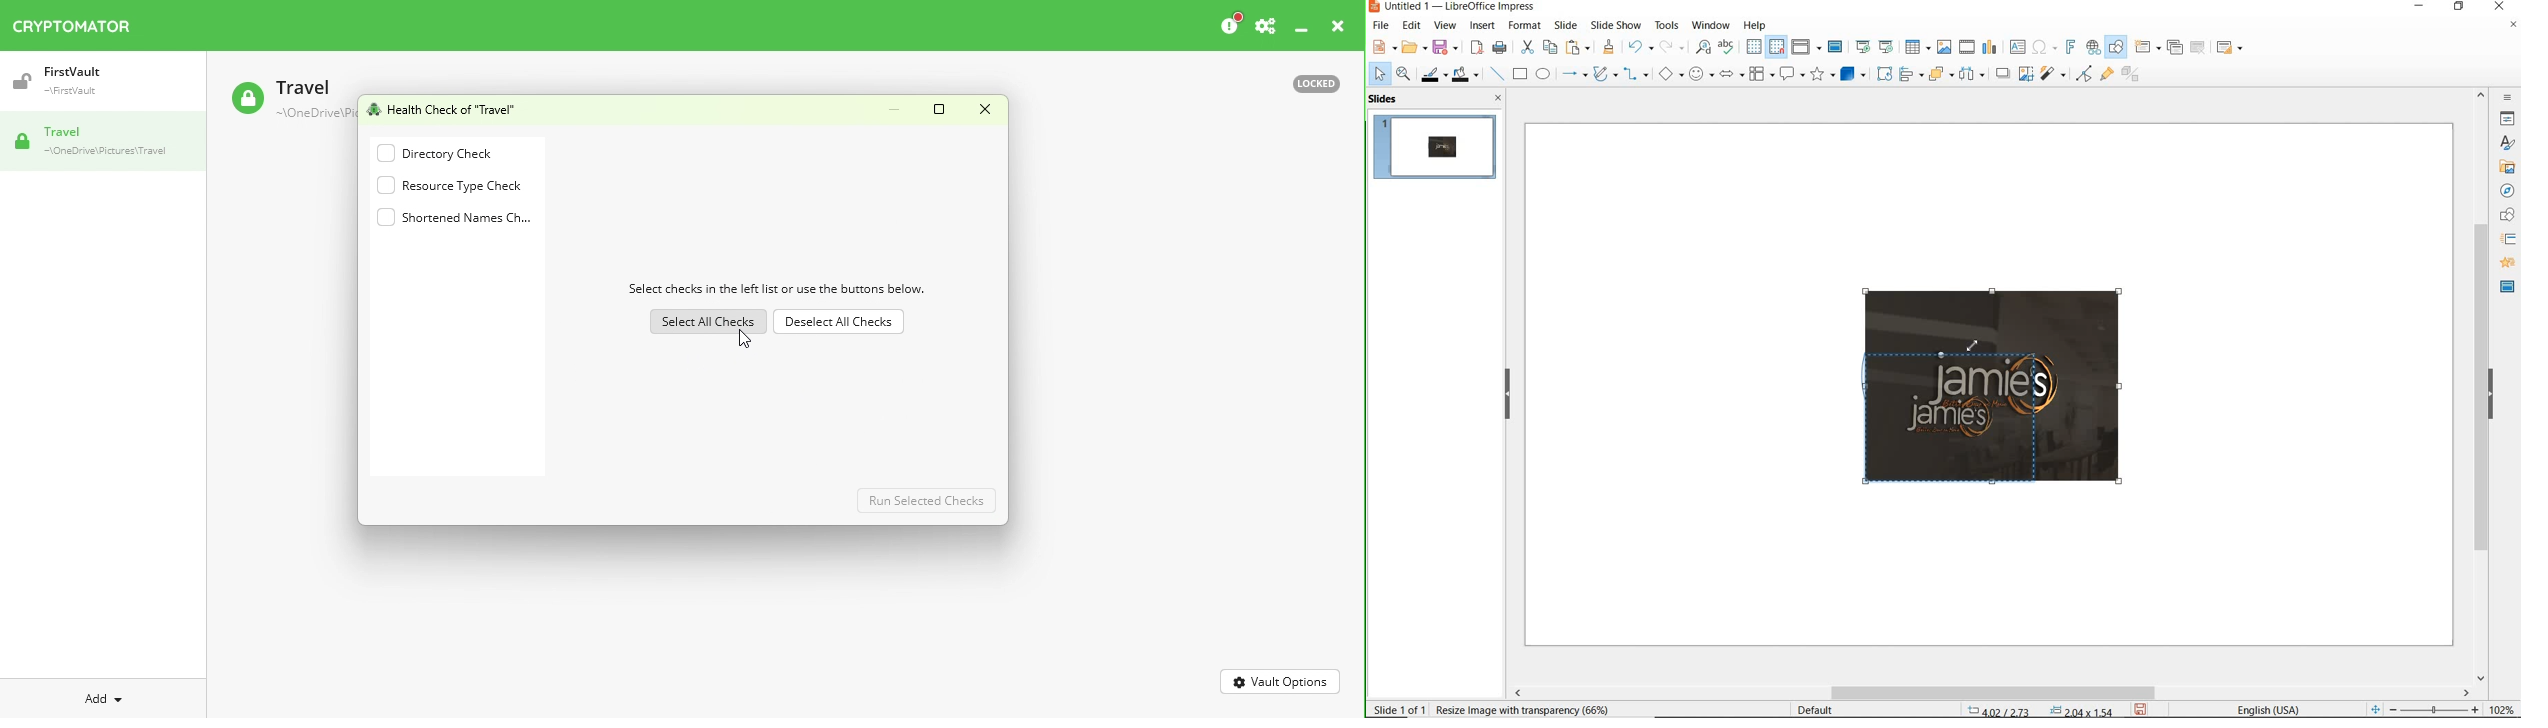 The image size is (2548, 728). I want to click on save, so click(1445, 46).